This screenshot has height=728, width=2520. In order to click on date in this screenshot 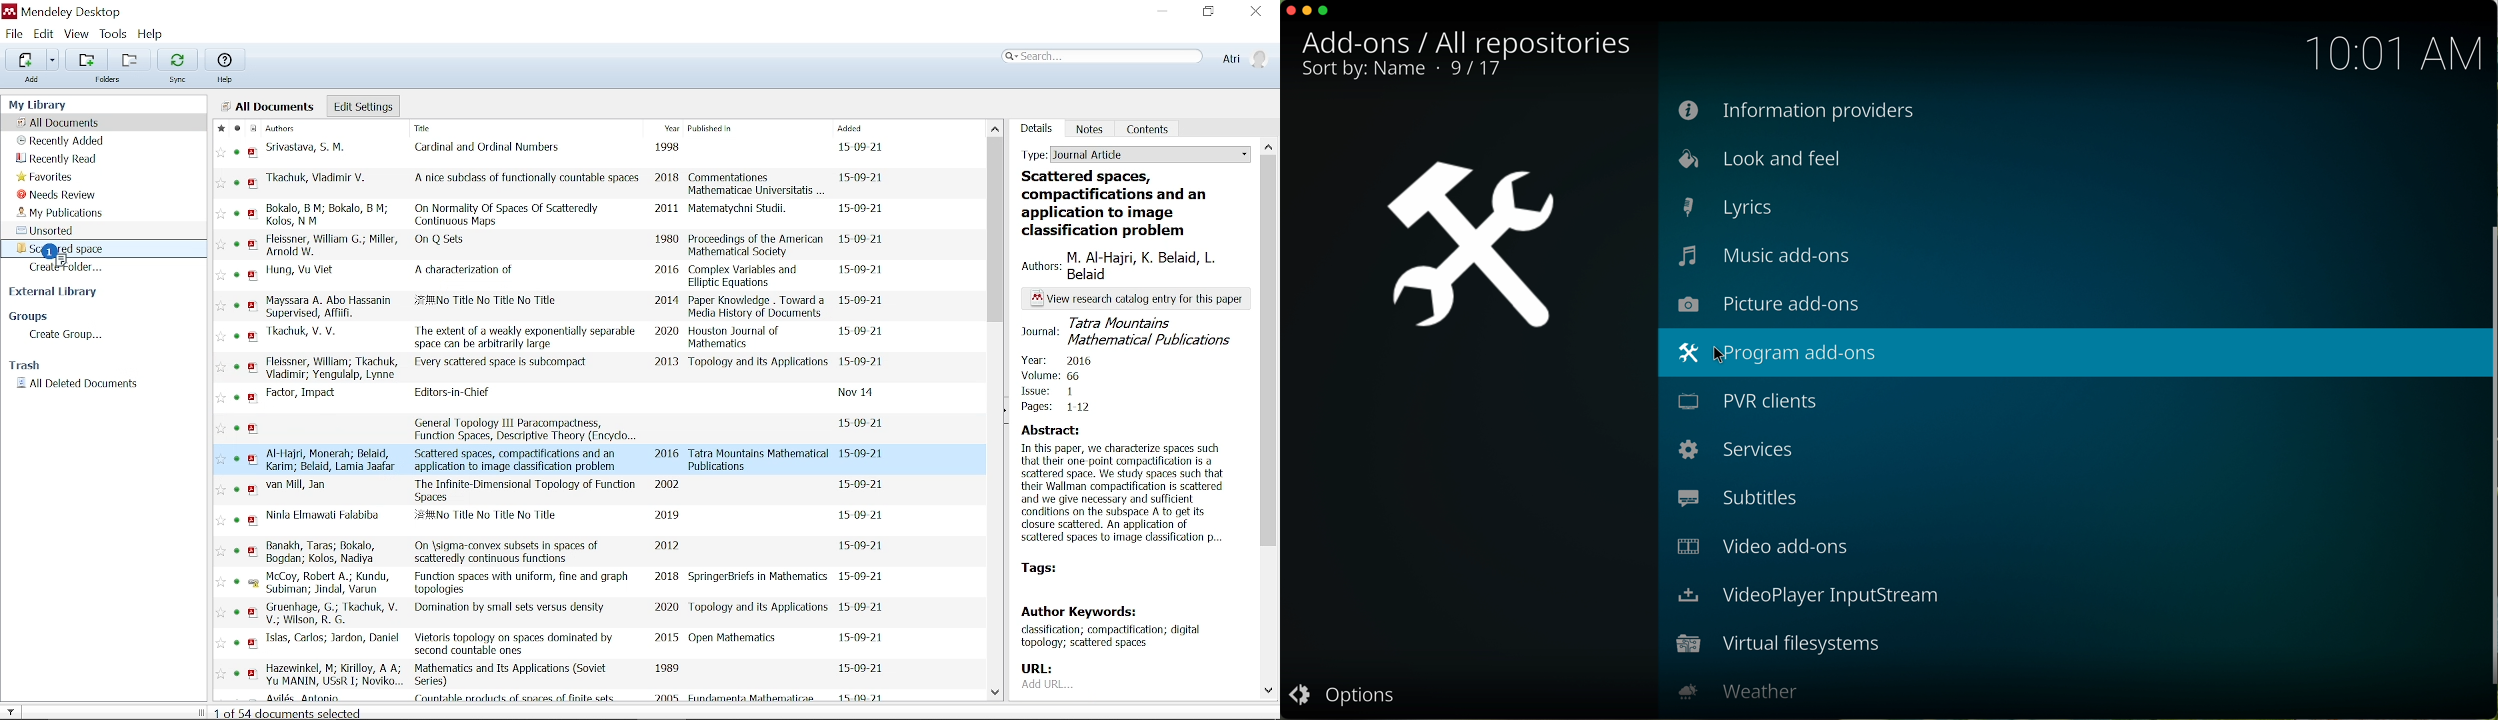, I will do `click(862, 180)`.